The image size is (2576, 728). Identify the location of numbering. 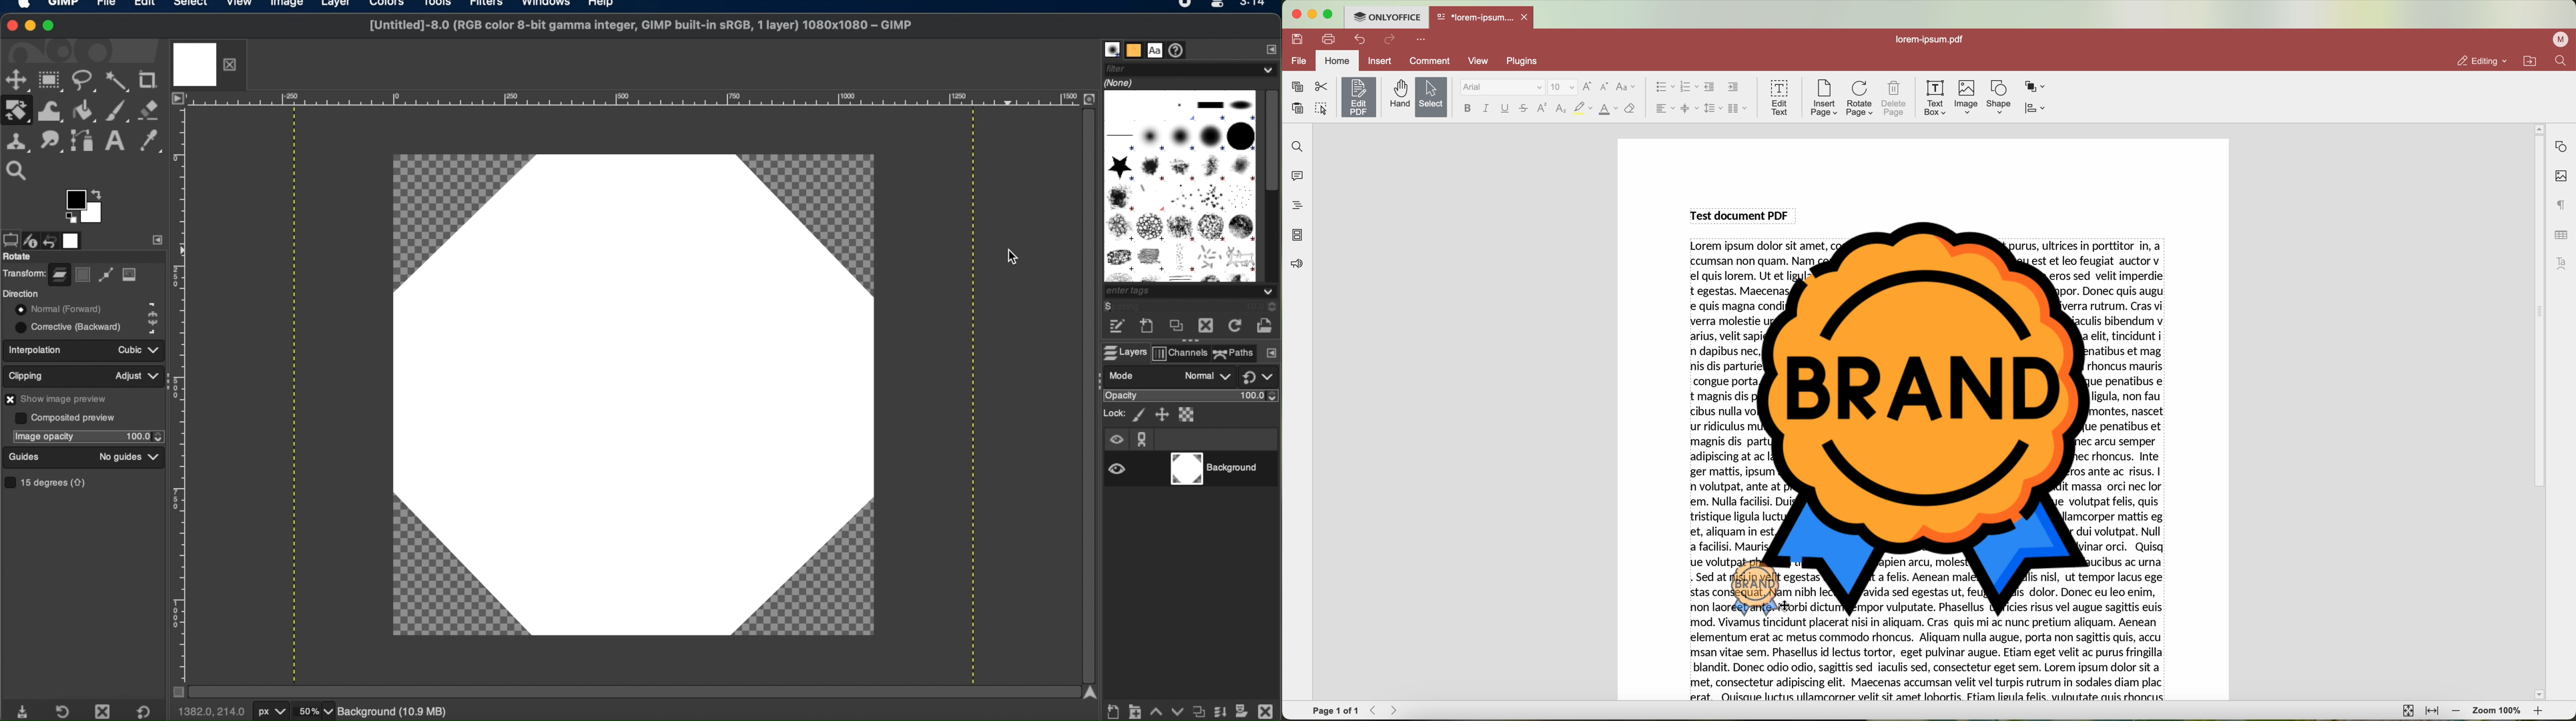
(1689, 88).